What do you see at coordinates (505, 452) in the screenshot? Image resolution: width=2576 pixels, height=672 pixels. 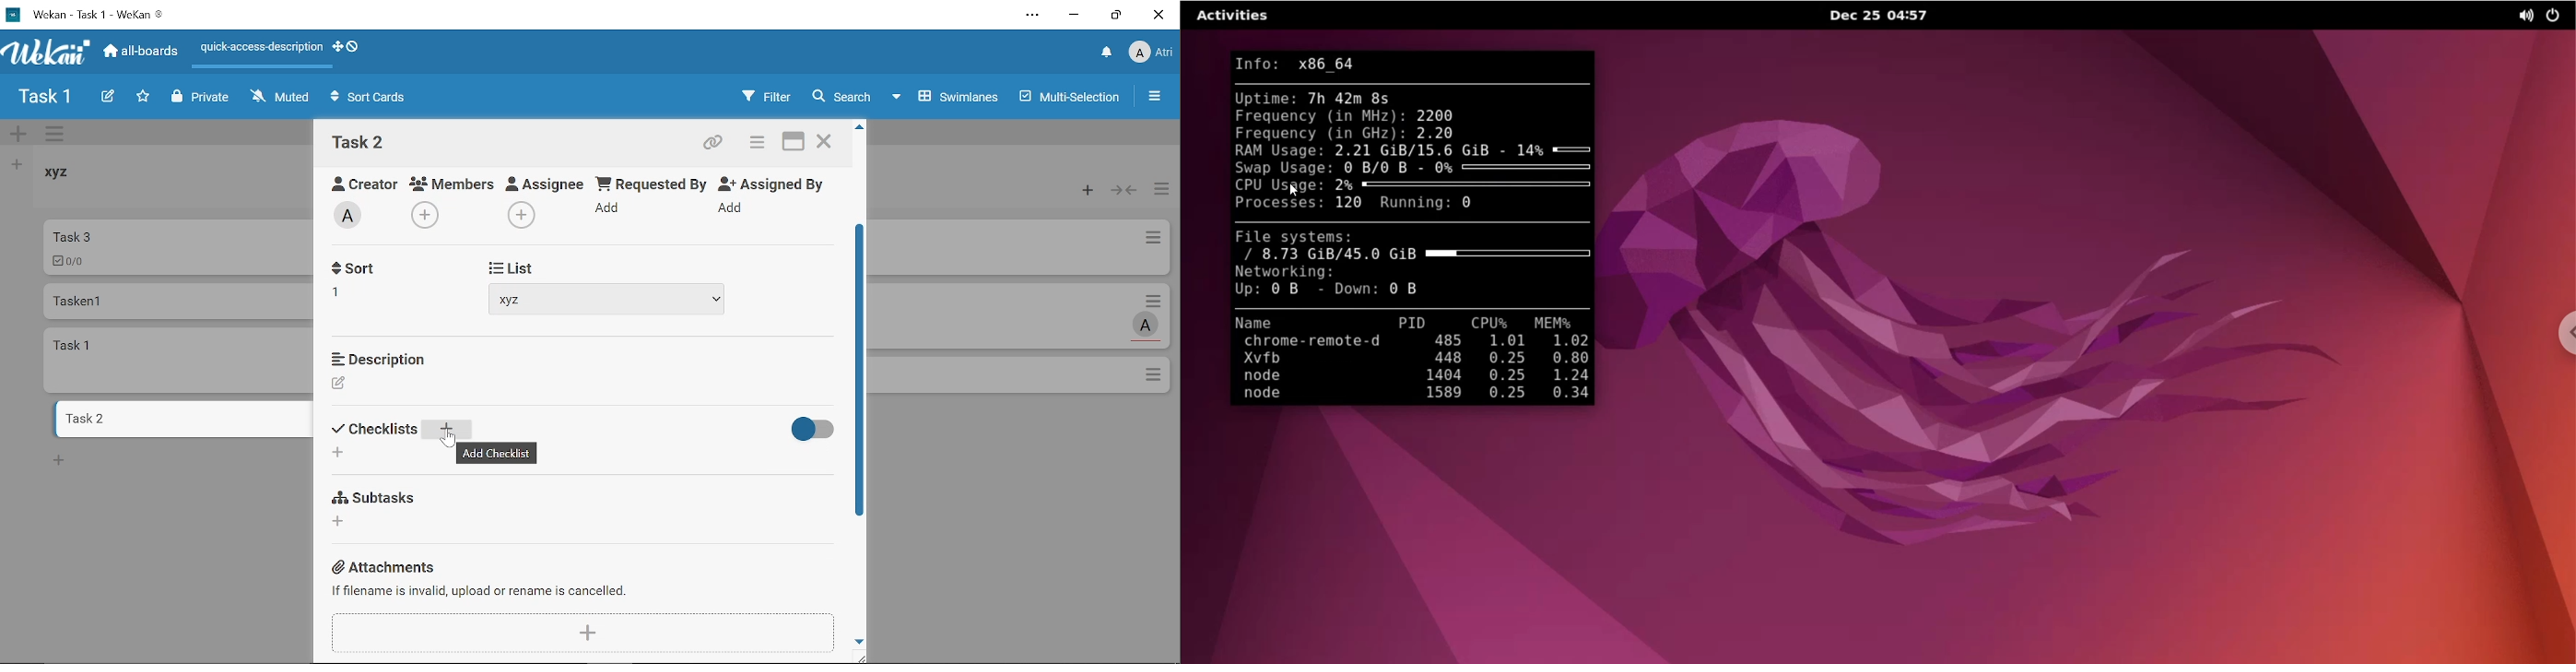 I see `Add Checklist` at bounding box center [505, 452].